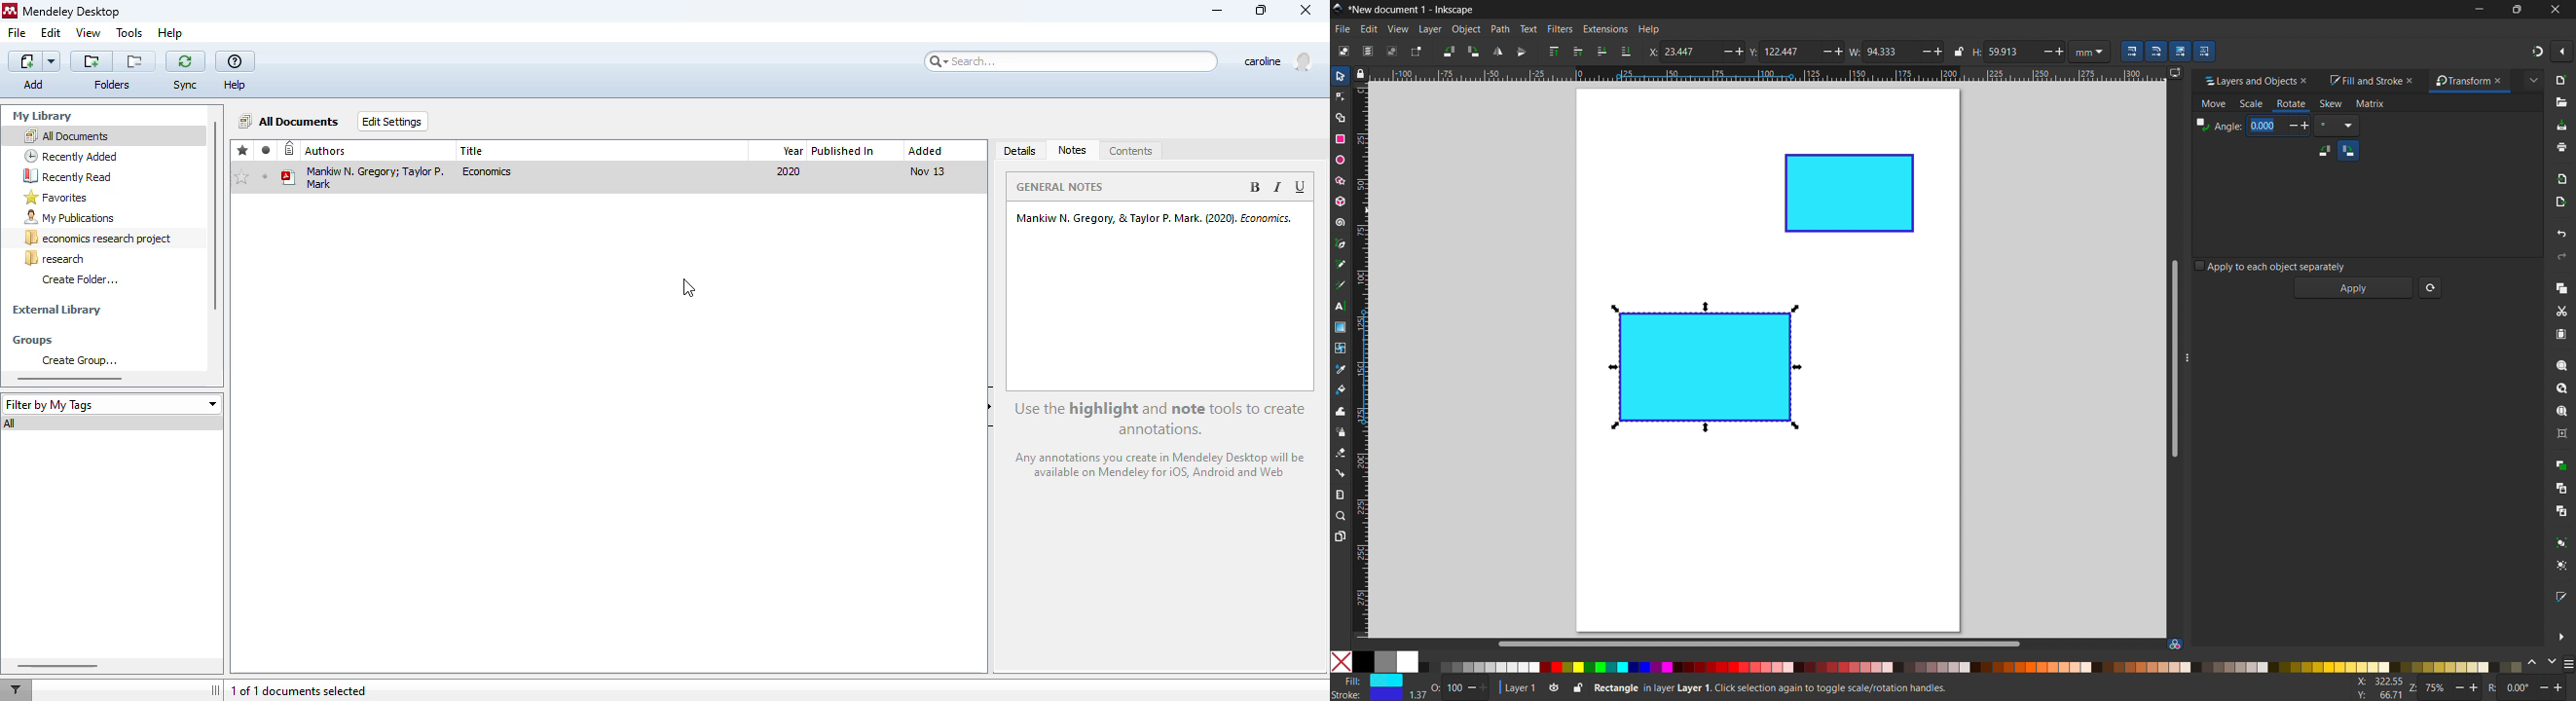 This screenshot has width=2576, height=728. What do you see at coordinates (1340, 411) in the screenshot?
I see `tweak tool` at bounding box center [1340, 411].